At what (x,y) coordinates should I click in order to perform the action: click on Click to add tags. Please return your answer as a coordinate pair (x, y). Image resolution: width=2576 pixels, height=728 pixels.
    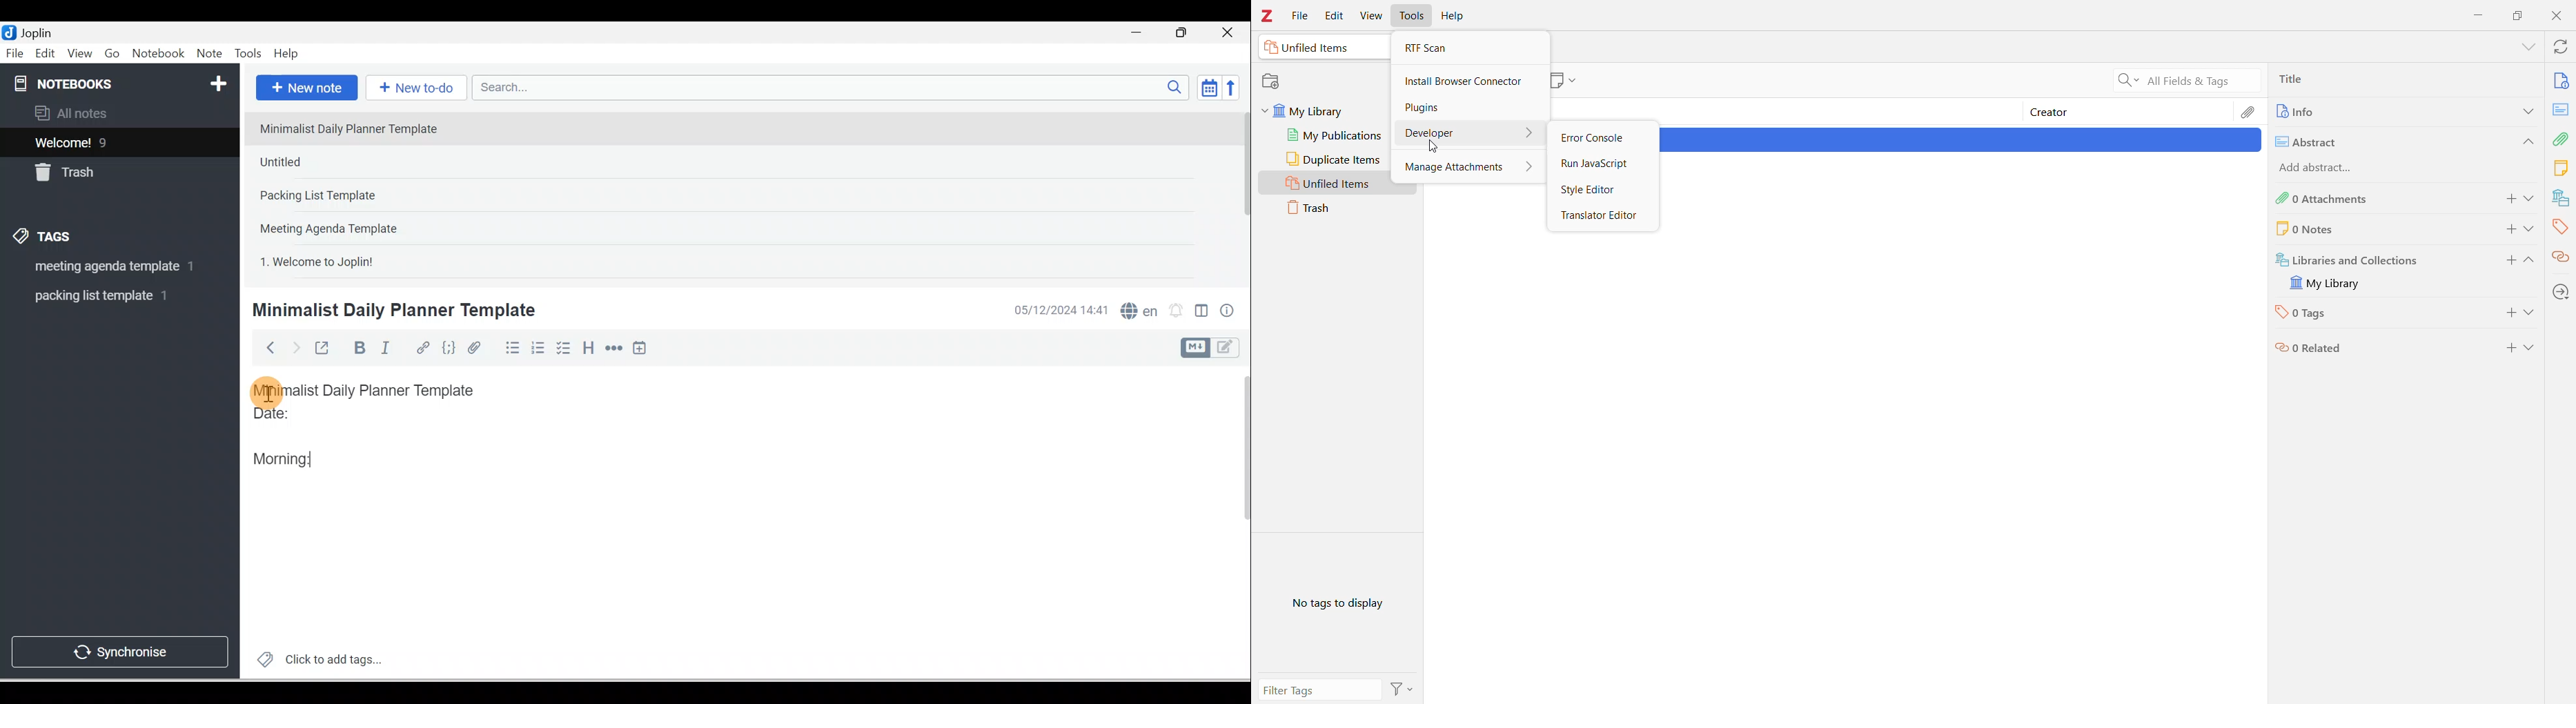
    Looking at the image, I should click on (314, 658).